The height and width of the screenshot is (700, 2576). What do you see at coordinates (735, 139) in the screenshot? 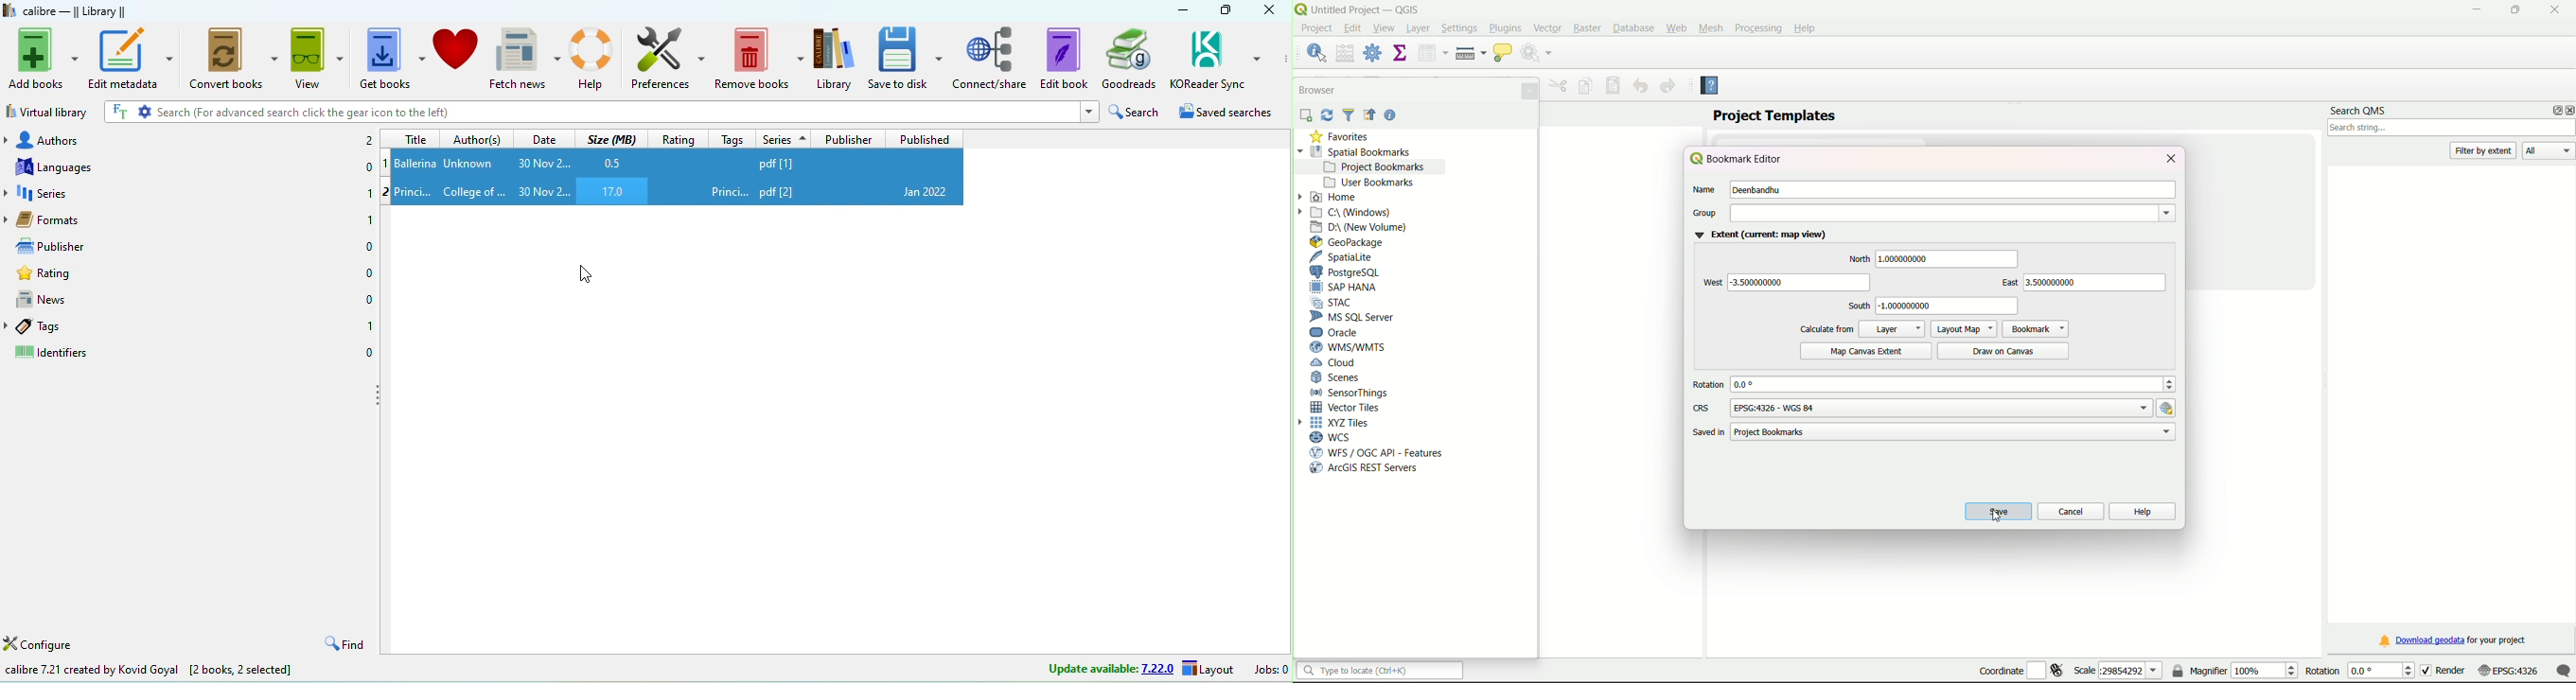
I see `tags` at bounding box center [735, 139].